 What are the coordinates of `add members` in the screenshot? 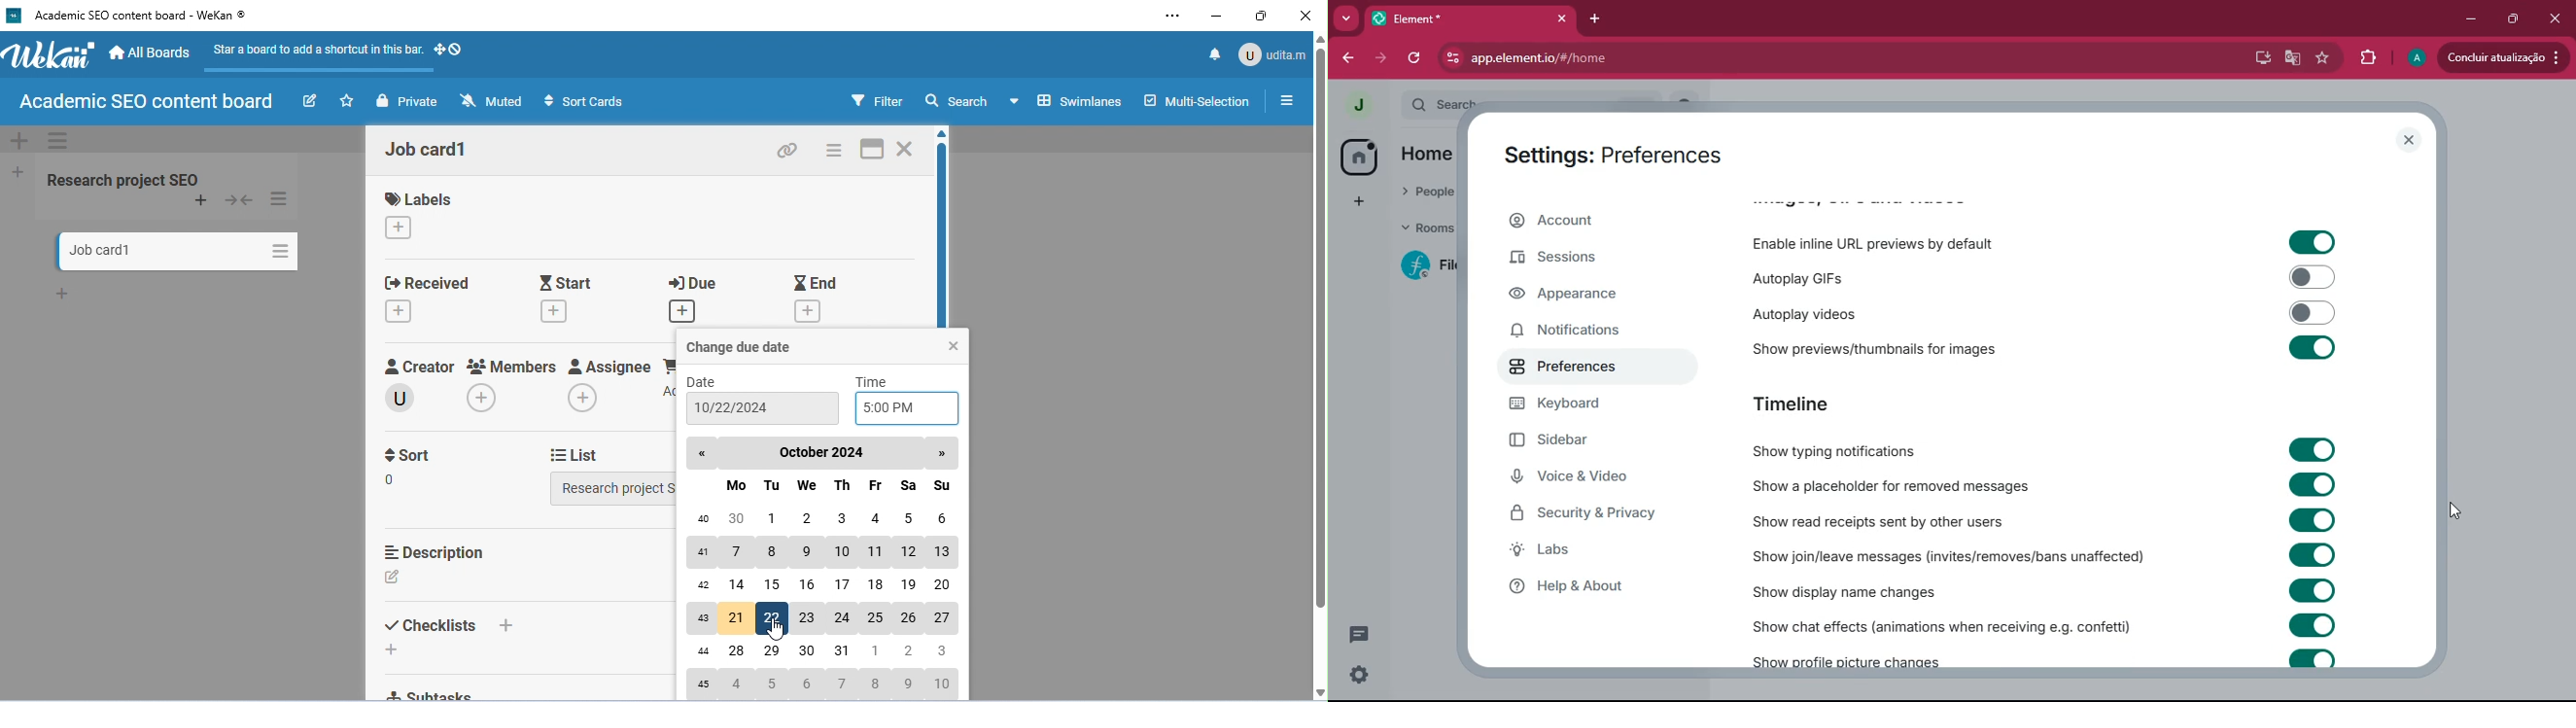 It's located at (488, 398).